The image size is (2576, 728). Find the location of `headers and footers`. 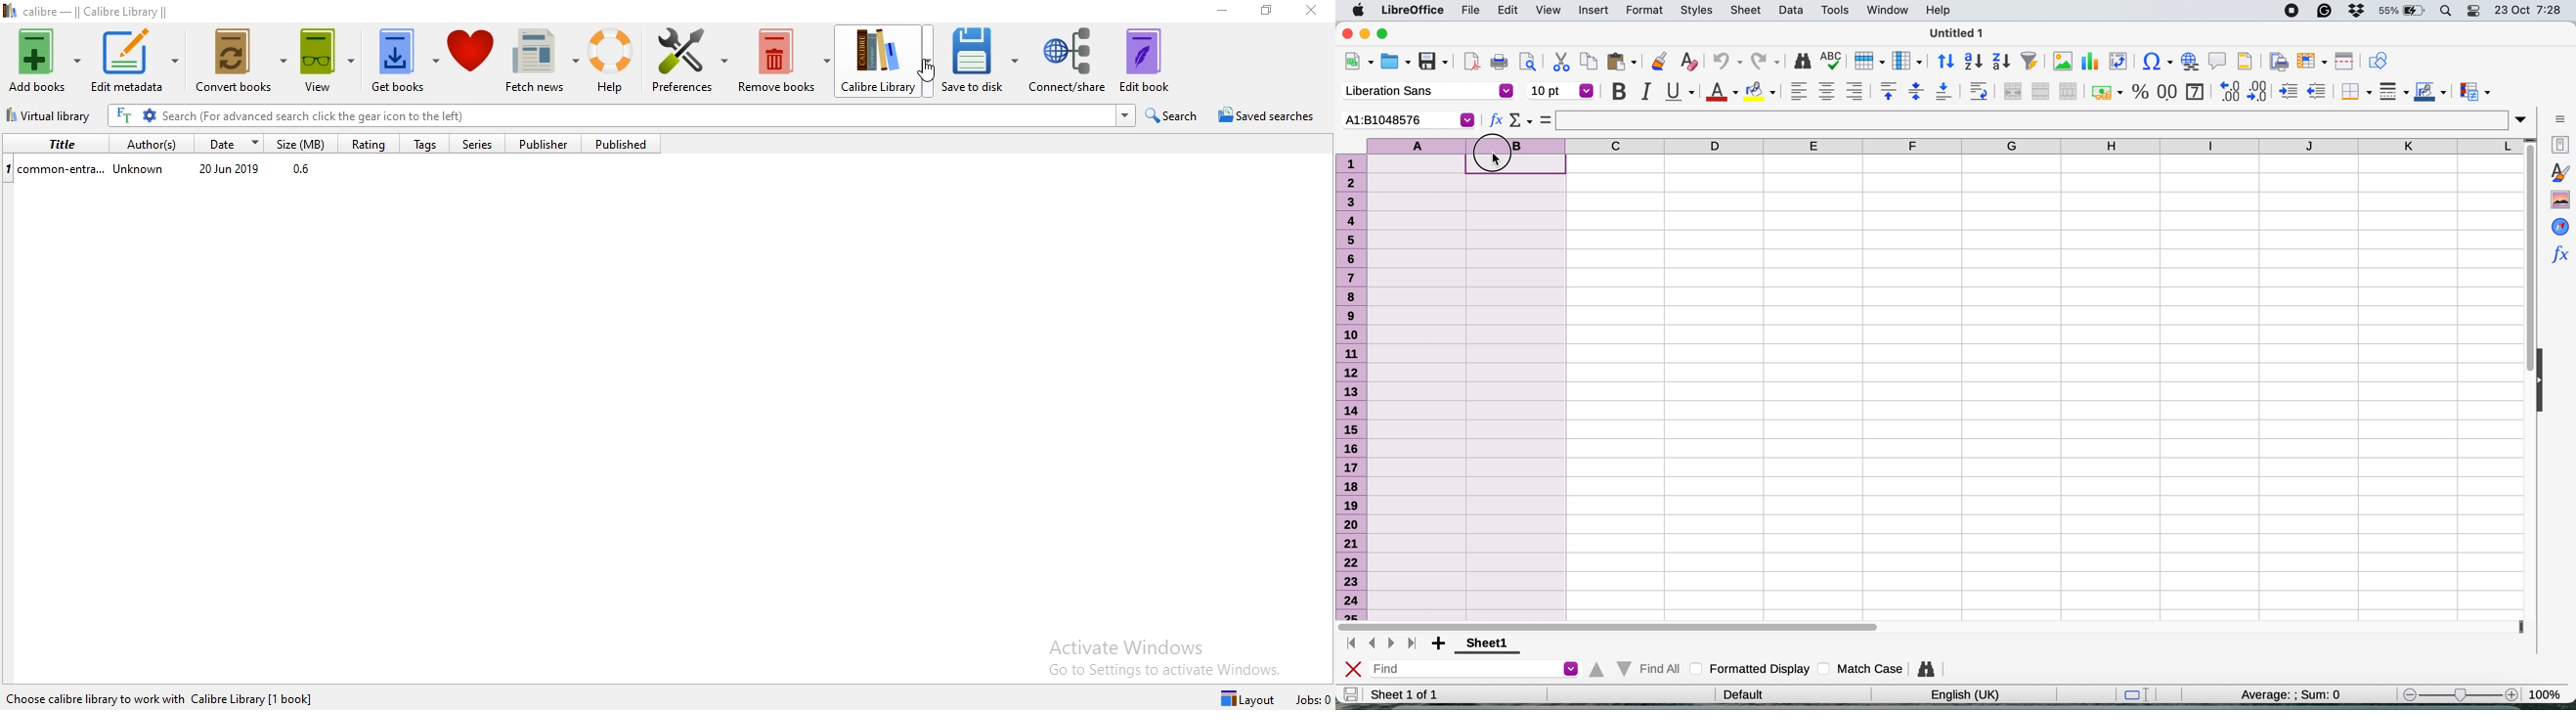

headers and footers is located at coordinates (2247, 61).